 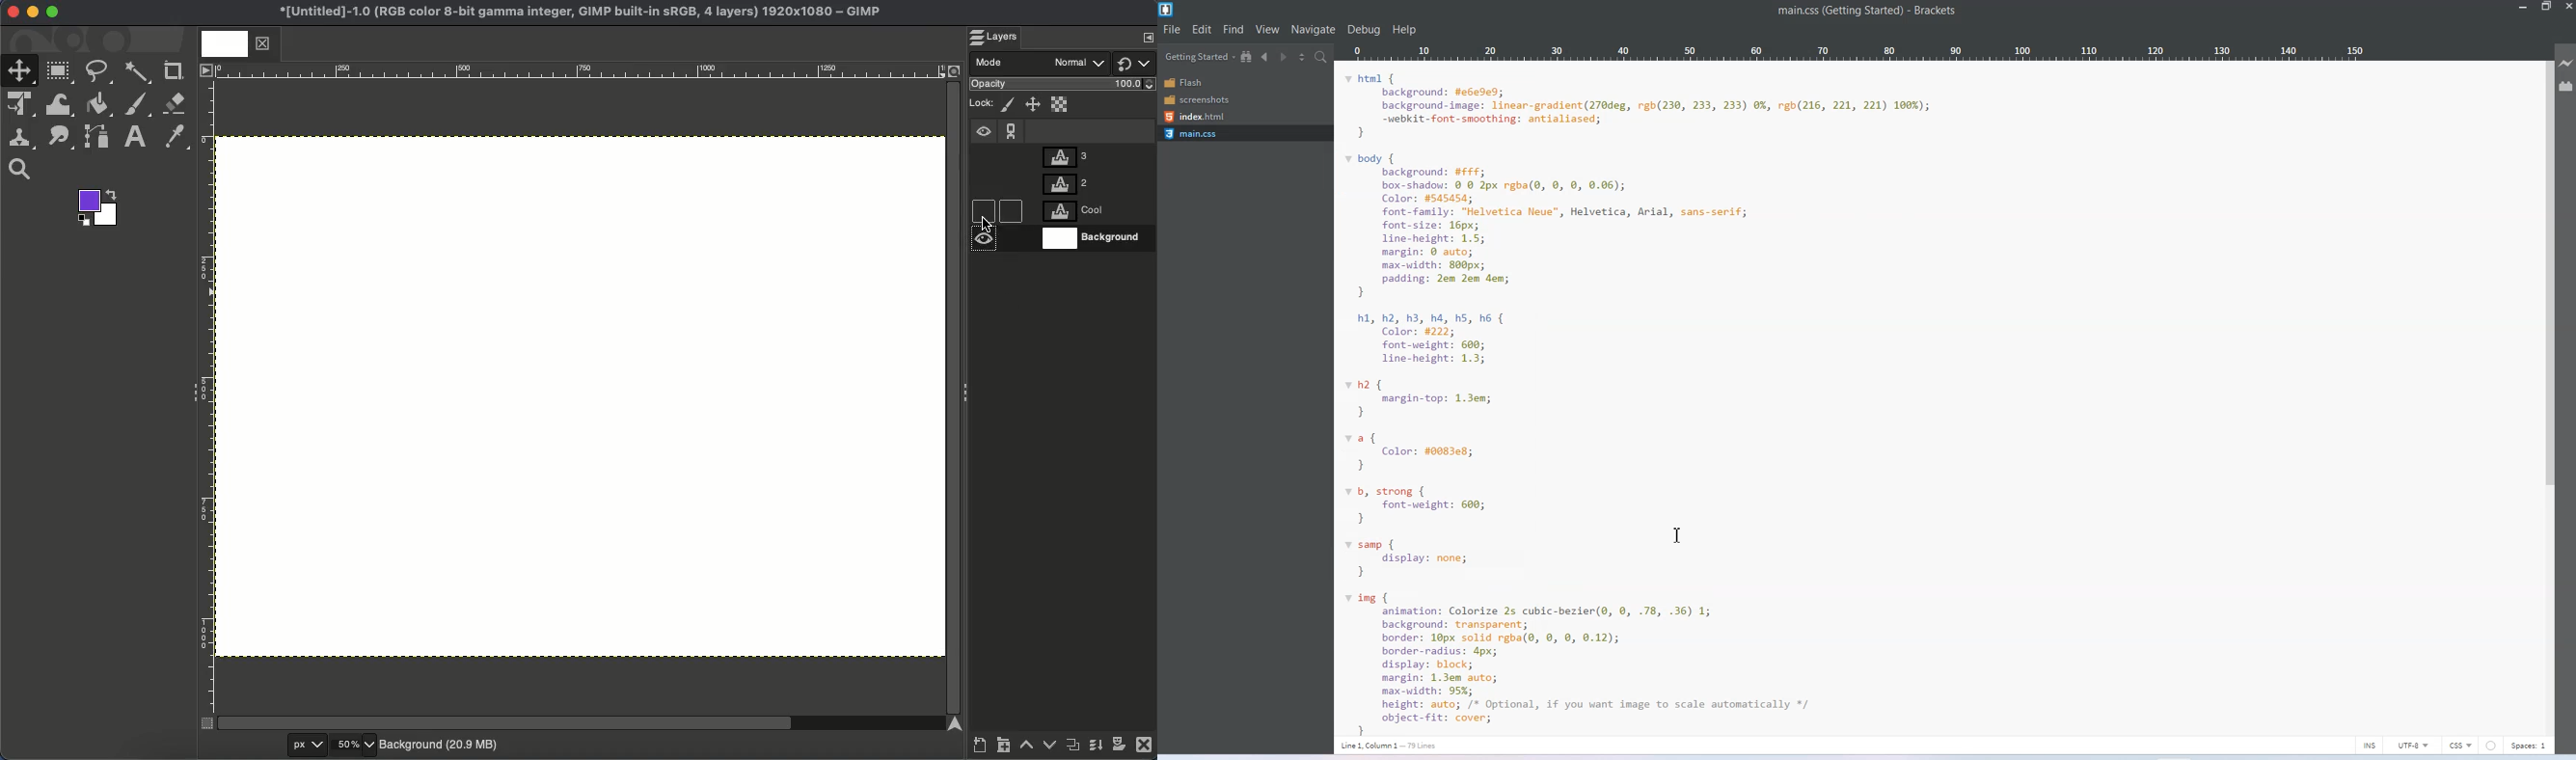 I want to click on Find in Files, so click(x=1323, y=57).